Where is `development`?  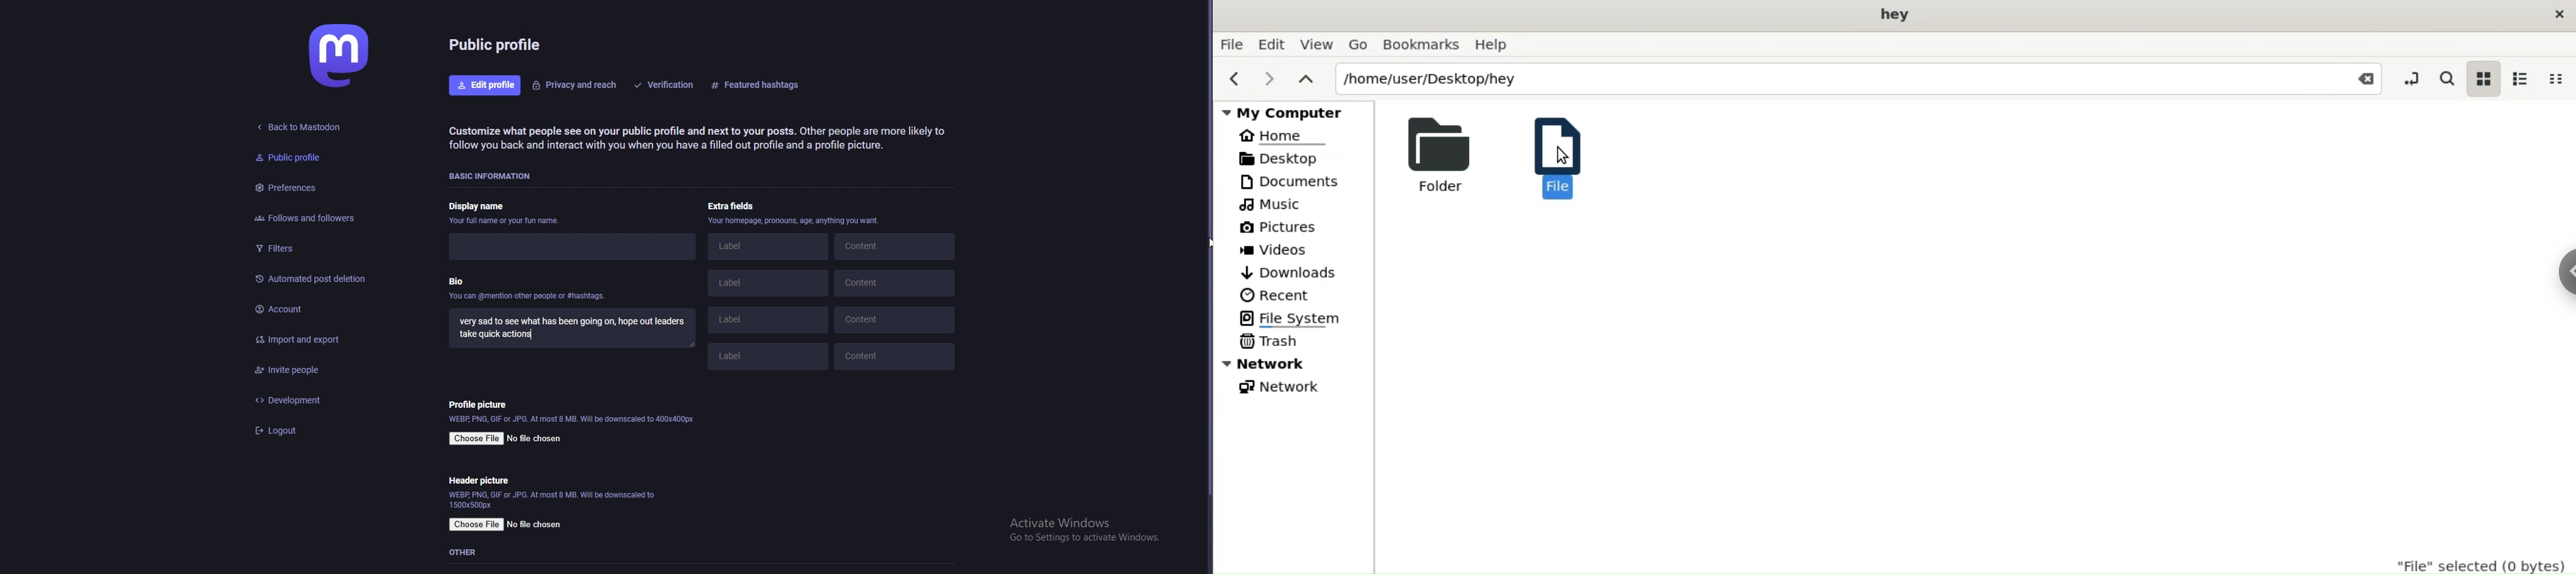 development is located at coordinates (314, 400).